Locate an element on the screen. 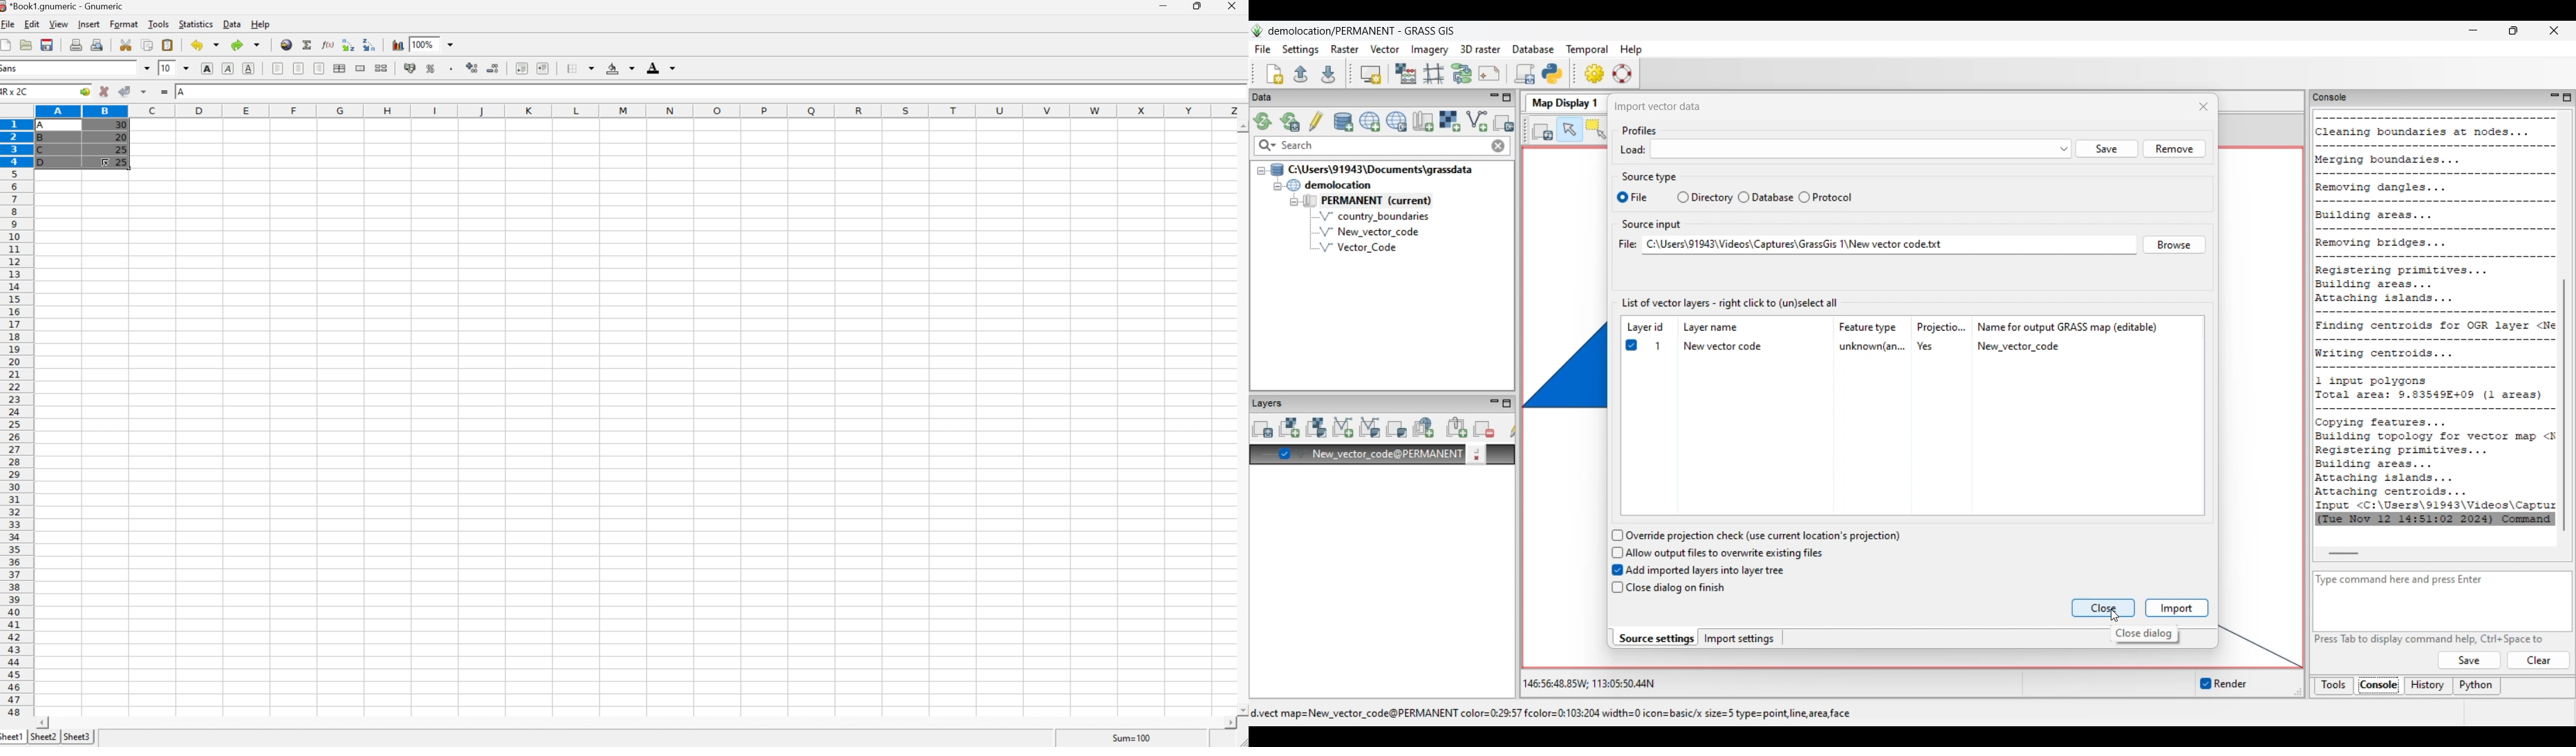 The image size is (2576, 756). Accept Changes is located at coordinates (124, 91).